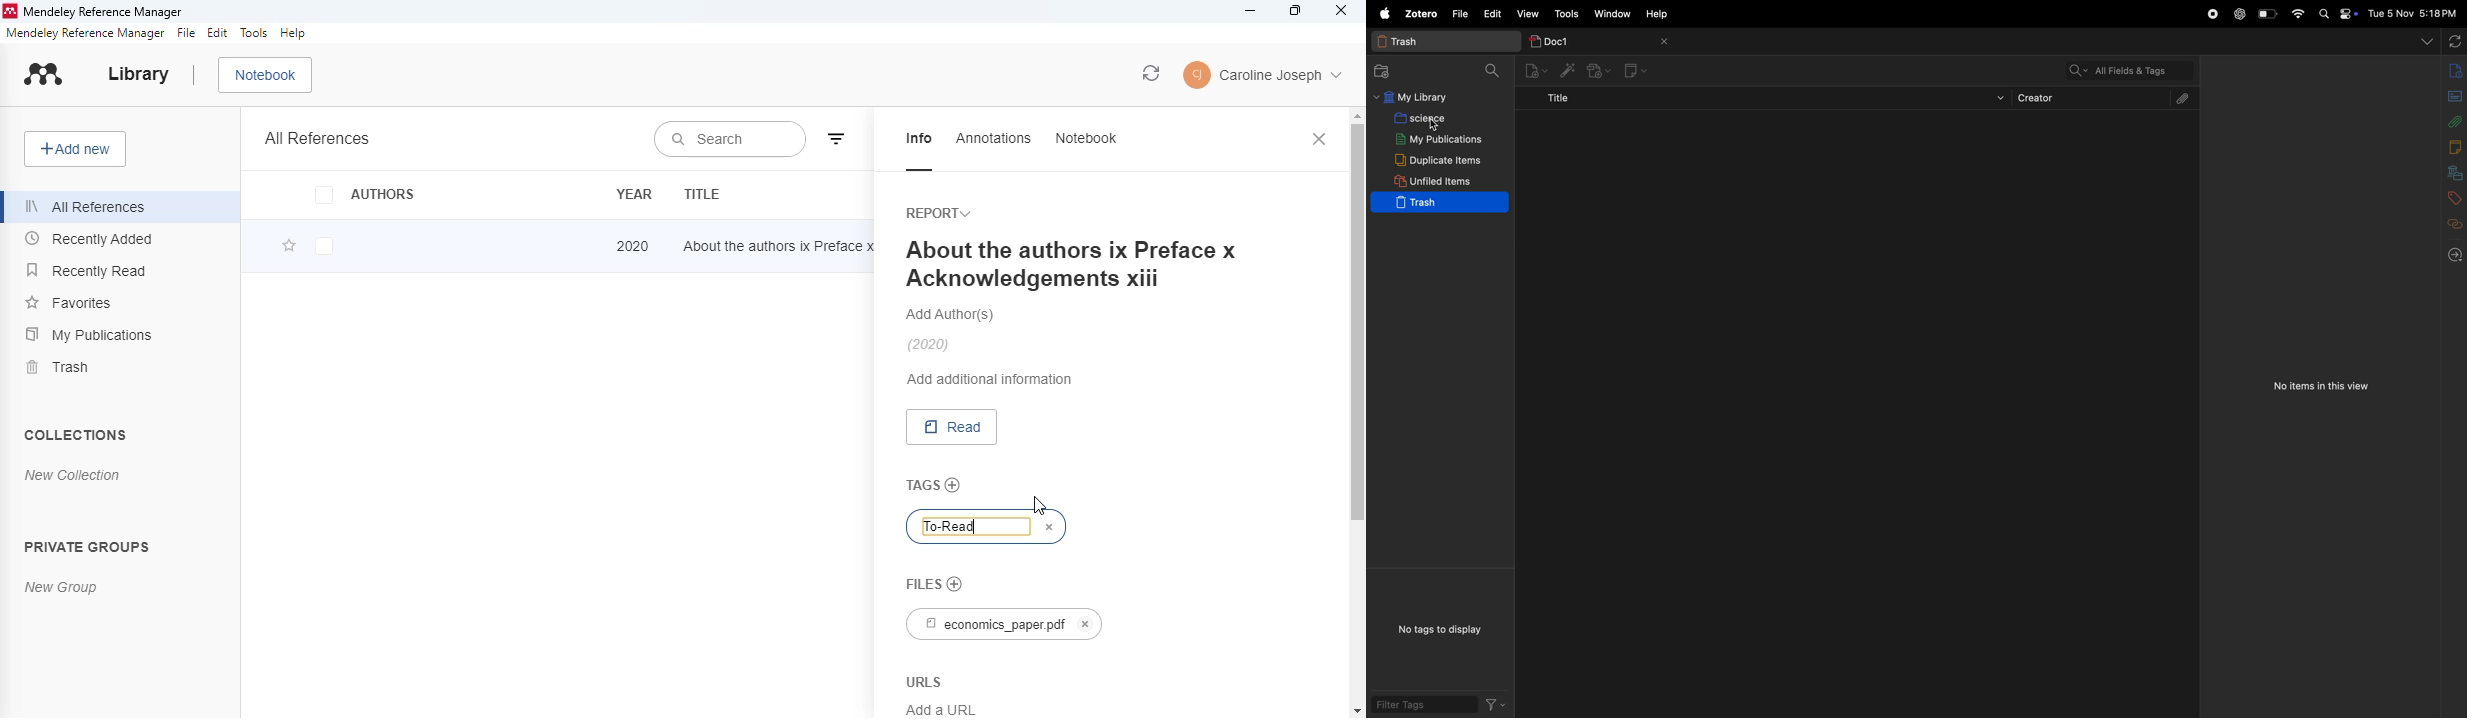  What do you see at coordinates (2087, 99) in the screenshot?
I see `Creator` at bounding box center [2087, 99].